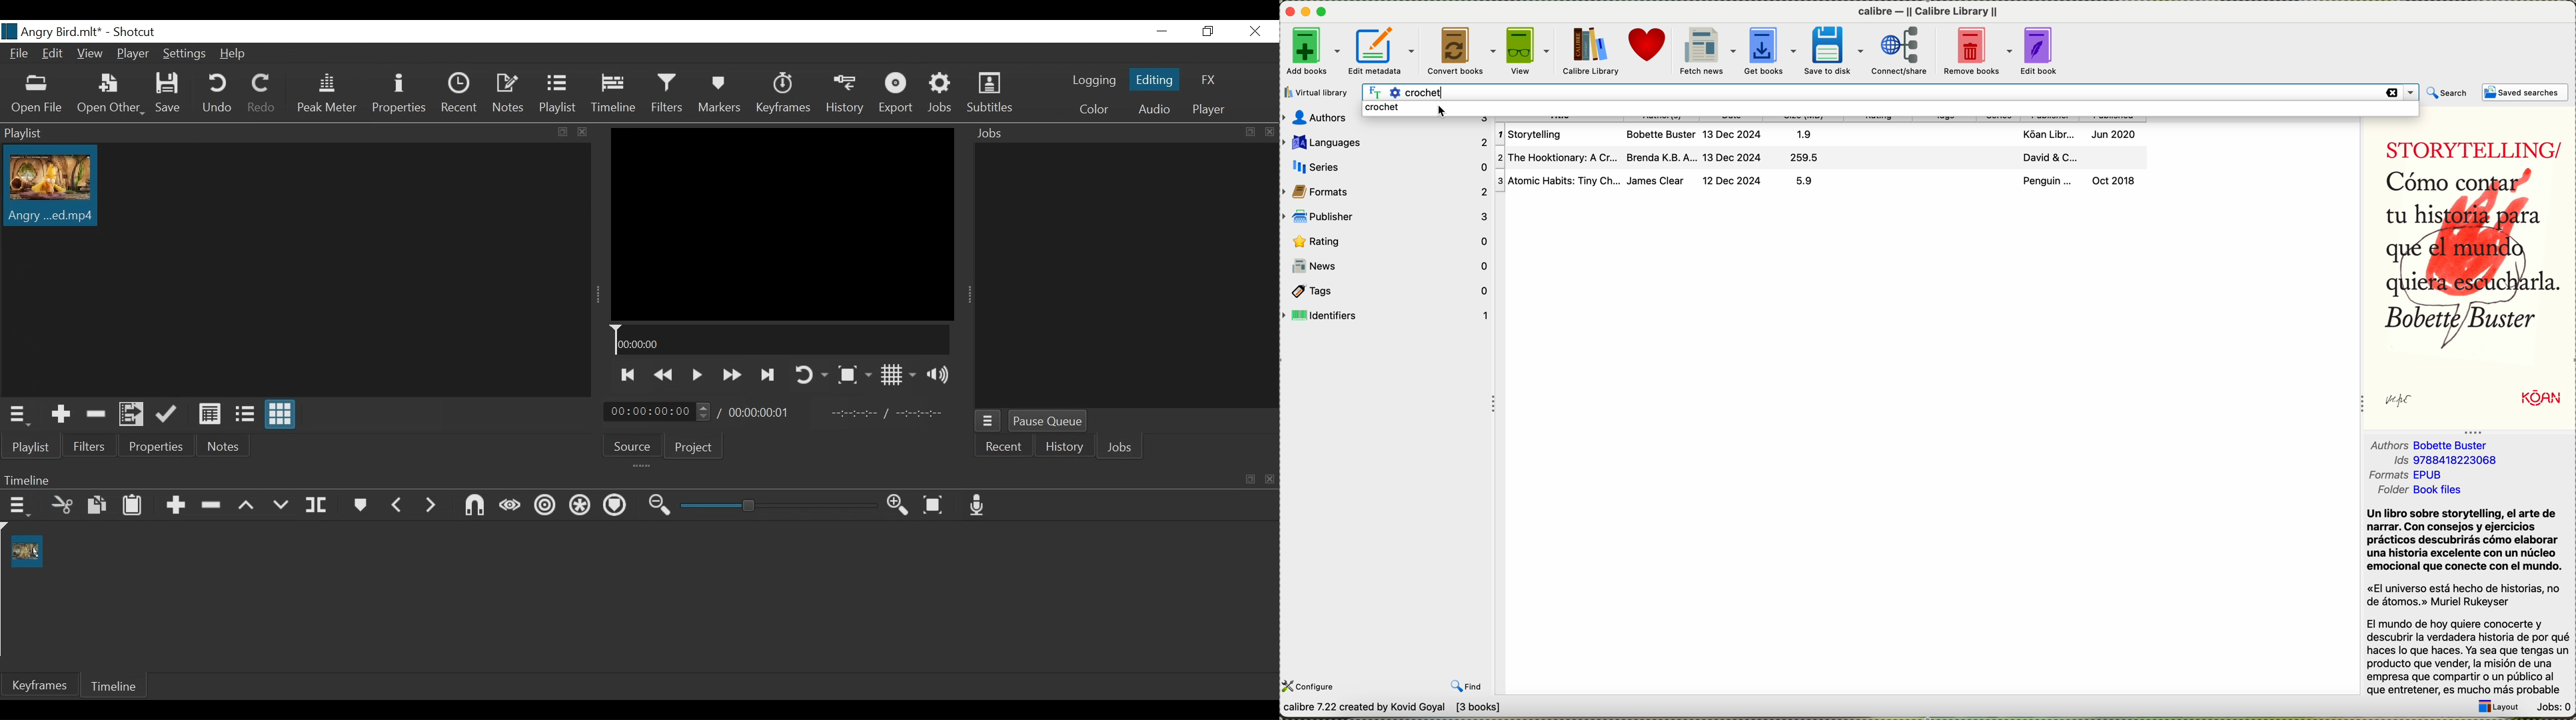 The width and height of the screenshot is (2576, 728). What do you see at coordinates (1662, 133) in the screenshot?
I see `Bobette Buter` at bounding box center [1662, 133].